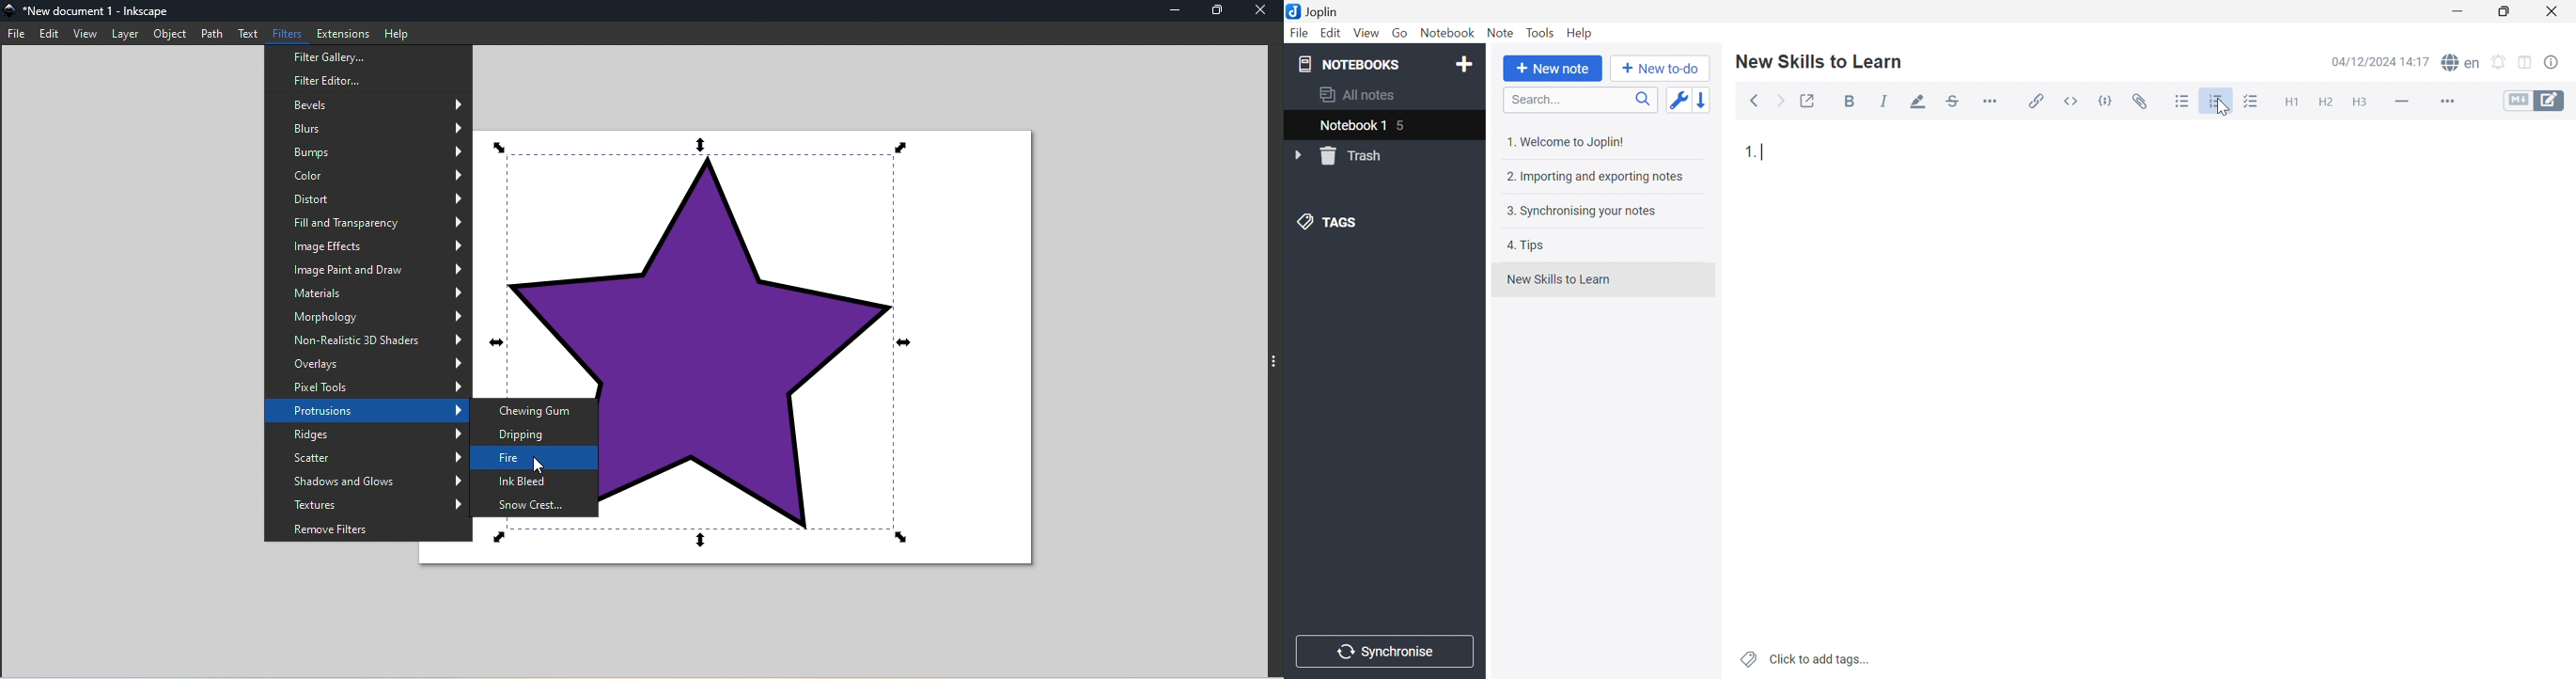 This screenshot has height=700, width=2576. I want to click on cursor, so click(2220, 108).